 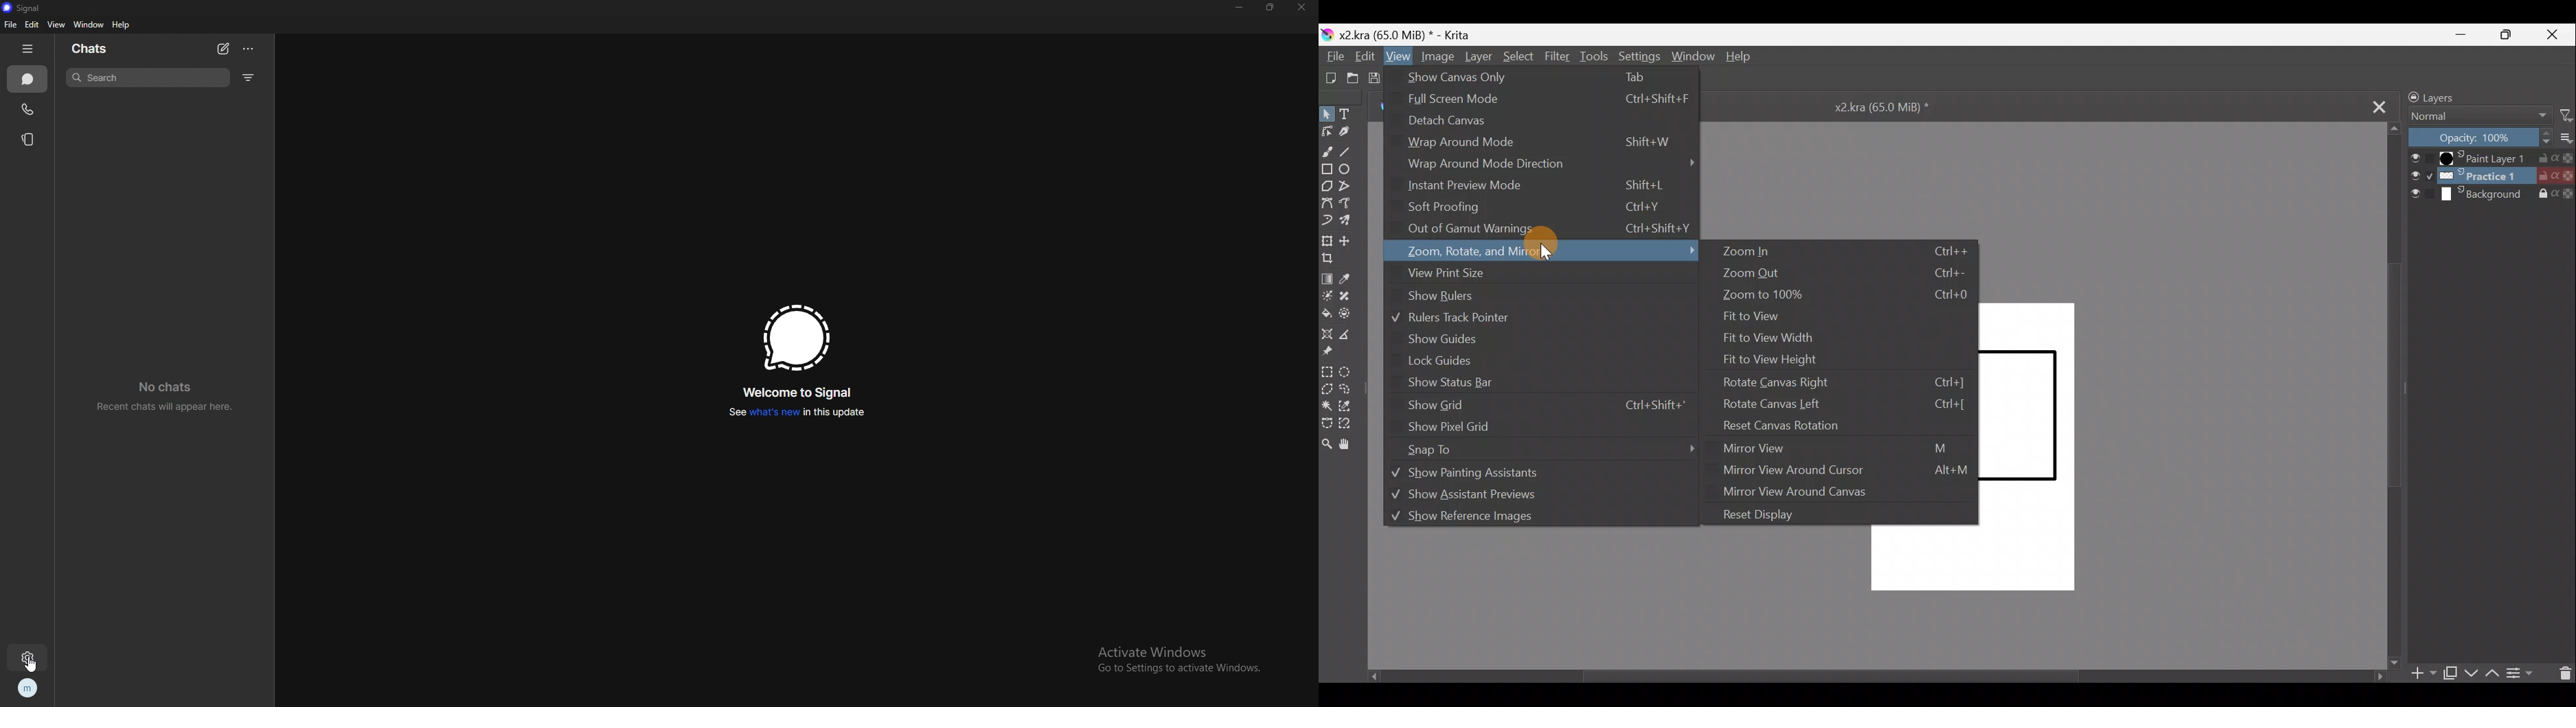 I want to click on close, so click(x=1301, y=8).